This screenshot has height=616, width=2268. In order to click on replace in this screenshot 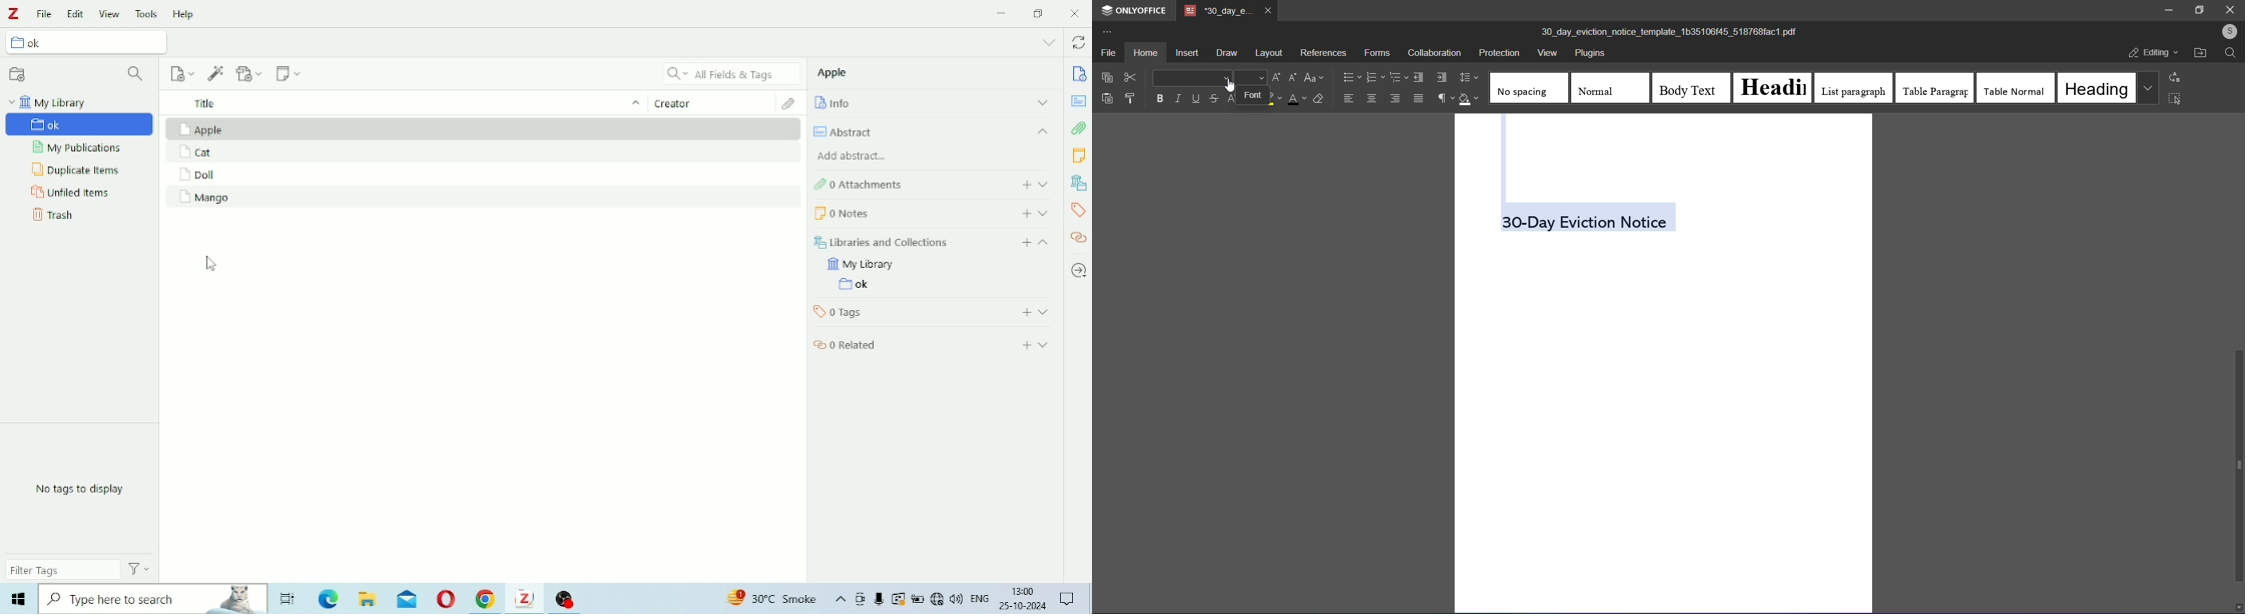, I will do `click(2178, 77)`.